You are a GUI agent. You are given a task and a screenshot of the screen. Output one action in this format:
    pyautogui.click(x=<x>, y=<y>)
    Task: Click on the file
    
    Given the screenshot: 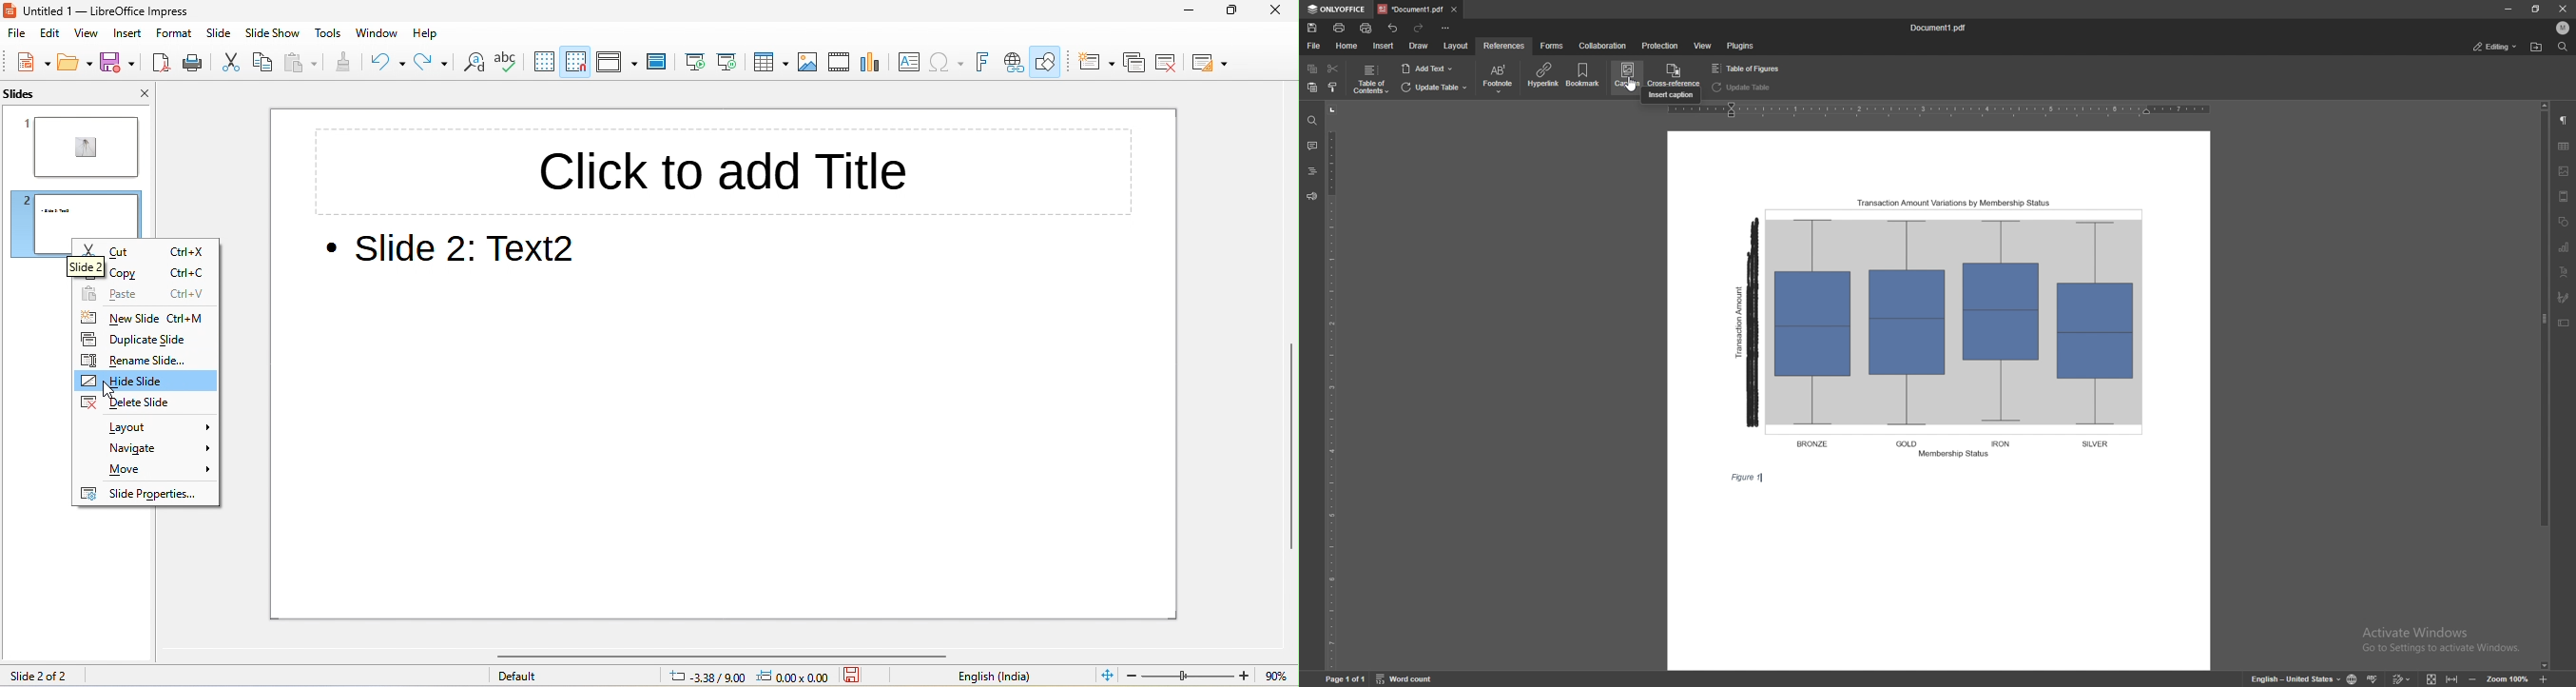 What is the action you would take?
    pyautogui.click(x=15, y=34)
    